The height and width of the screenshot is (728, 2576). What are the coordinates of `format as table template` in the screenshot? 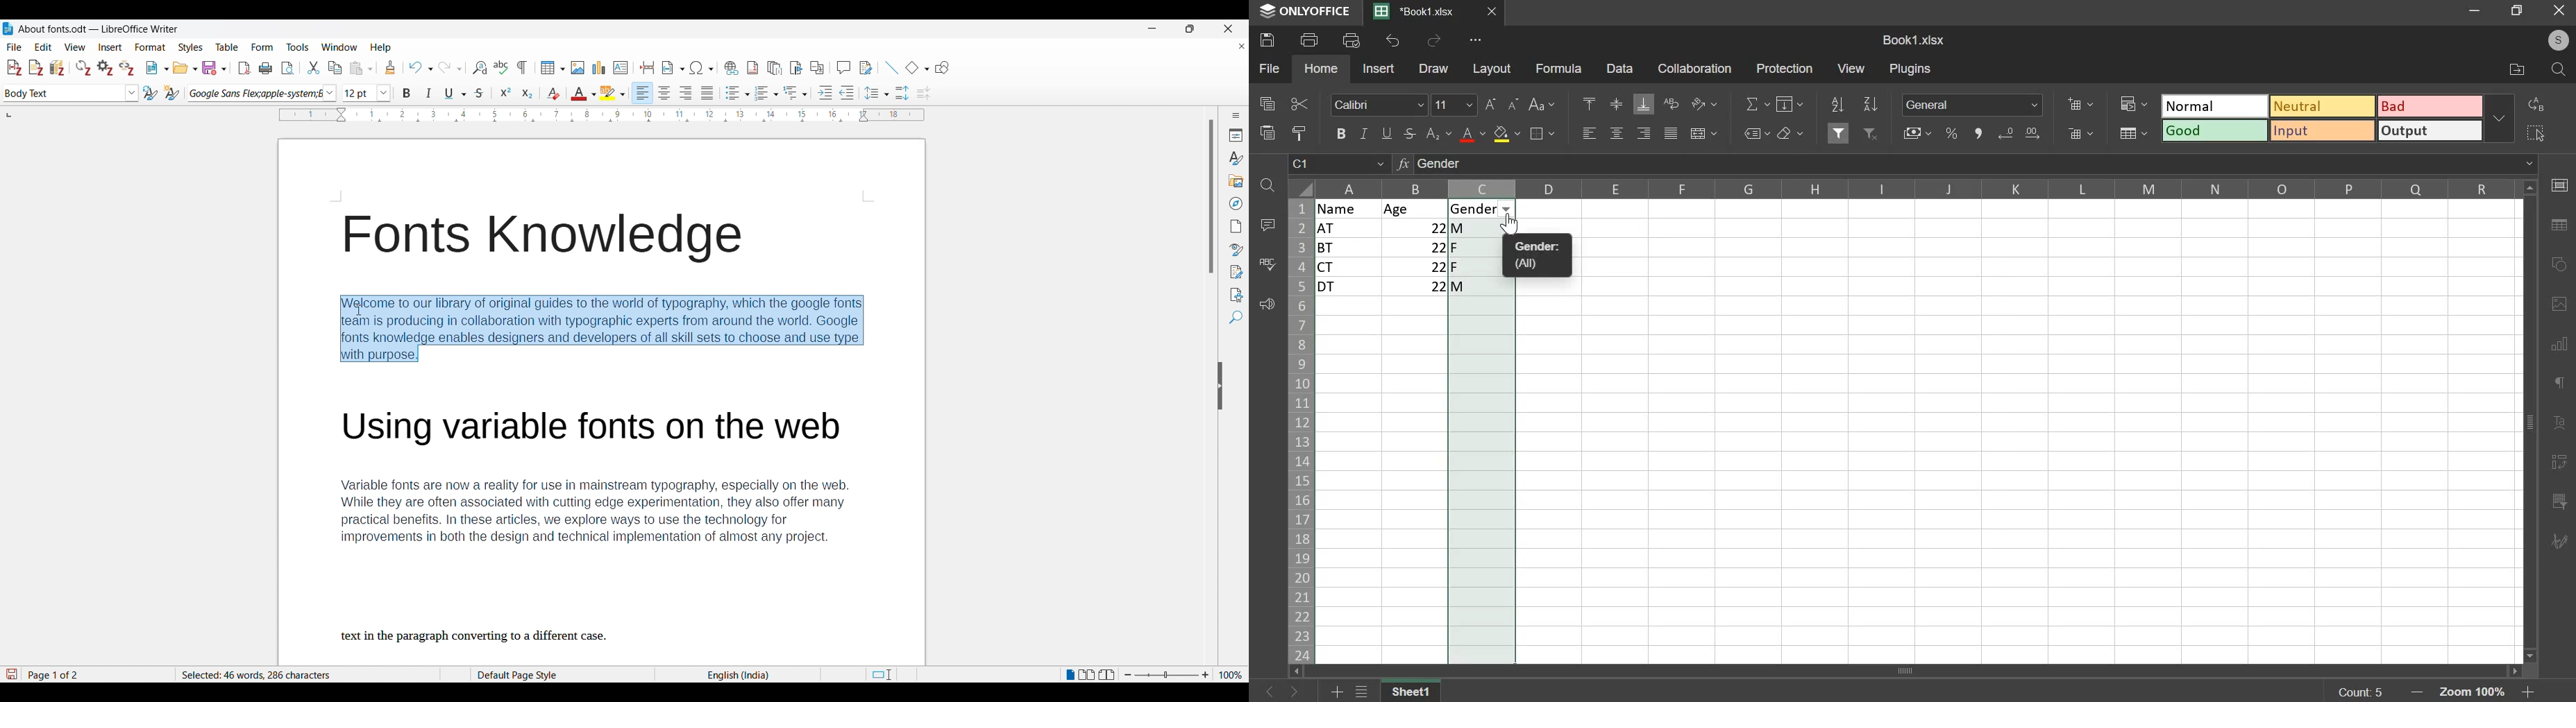 It's located at (2133, 133).